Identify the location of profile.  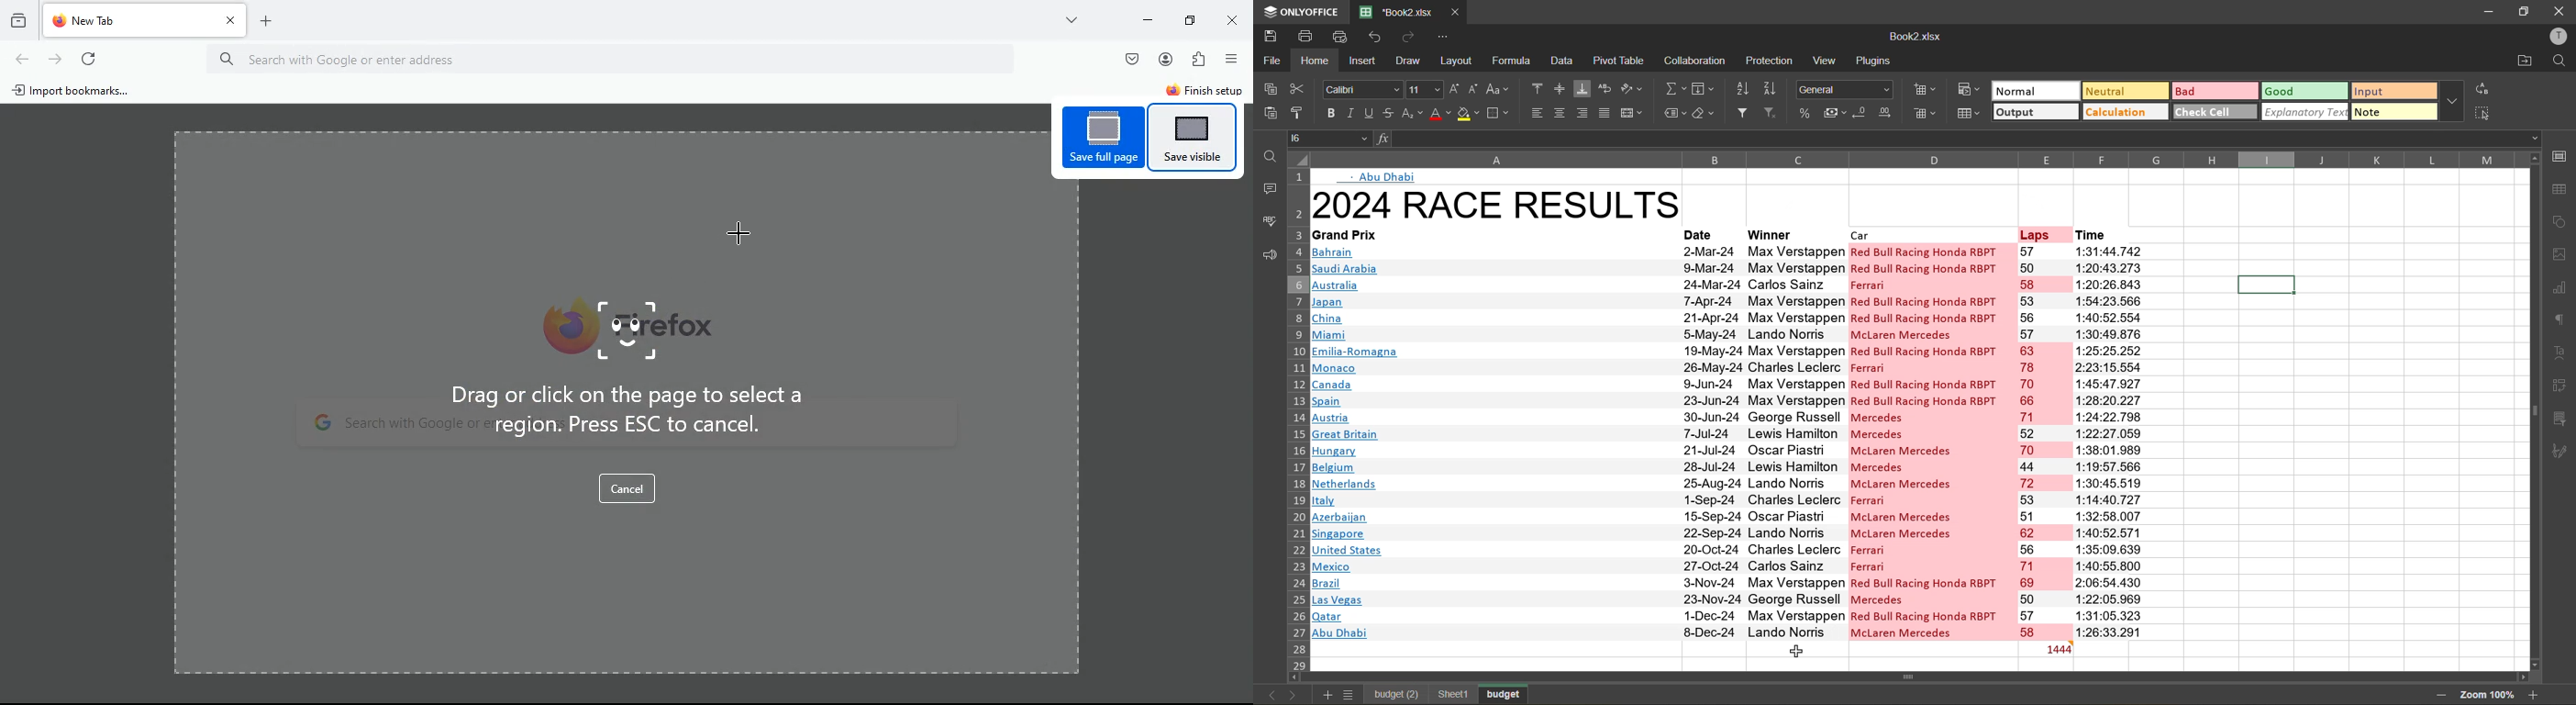
(2556, 37).